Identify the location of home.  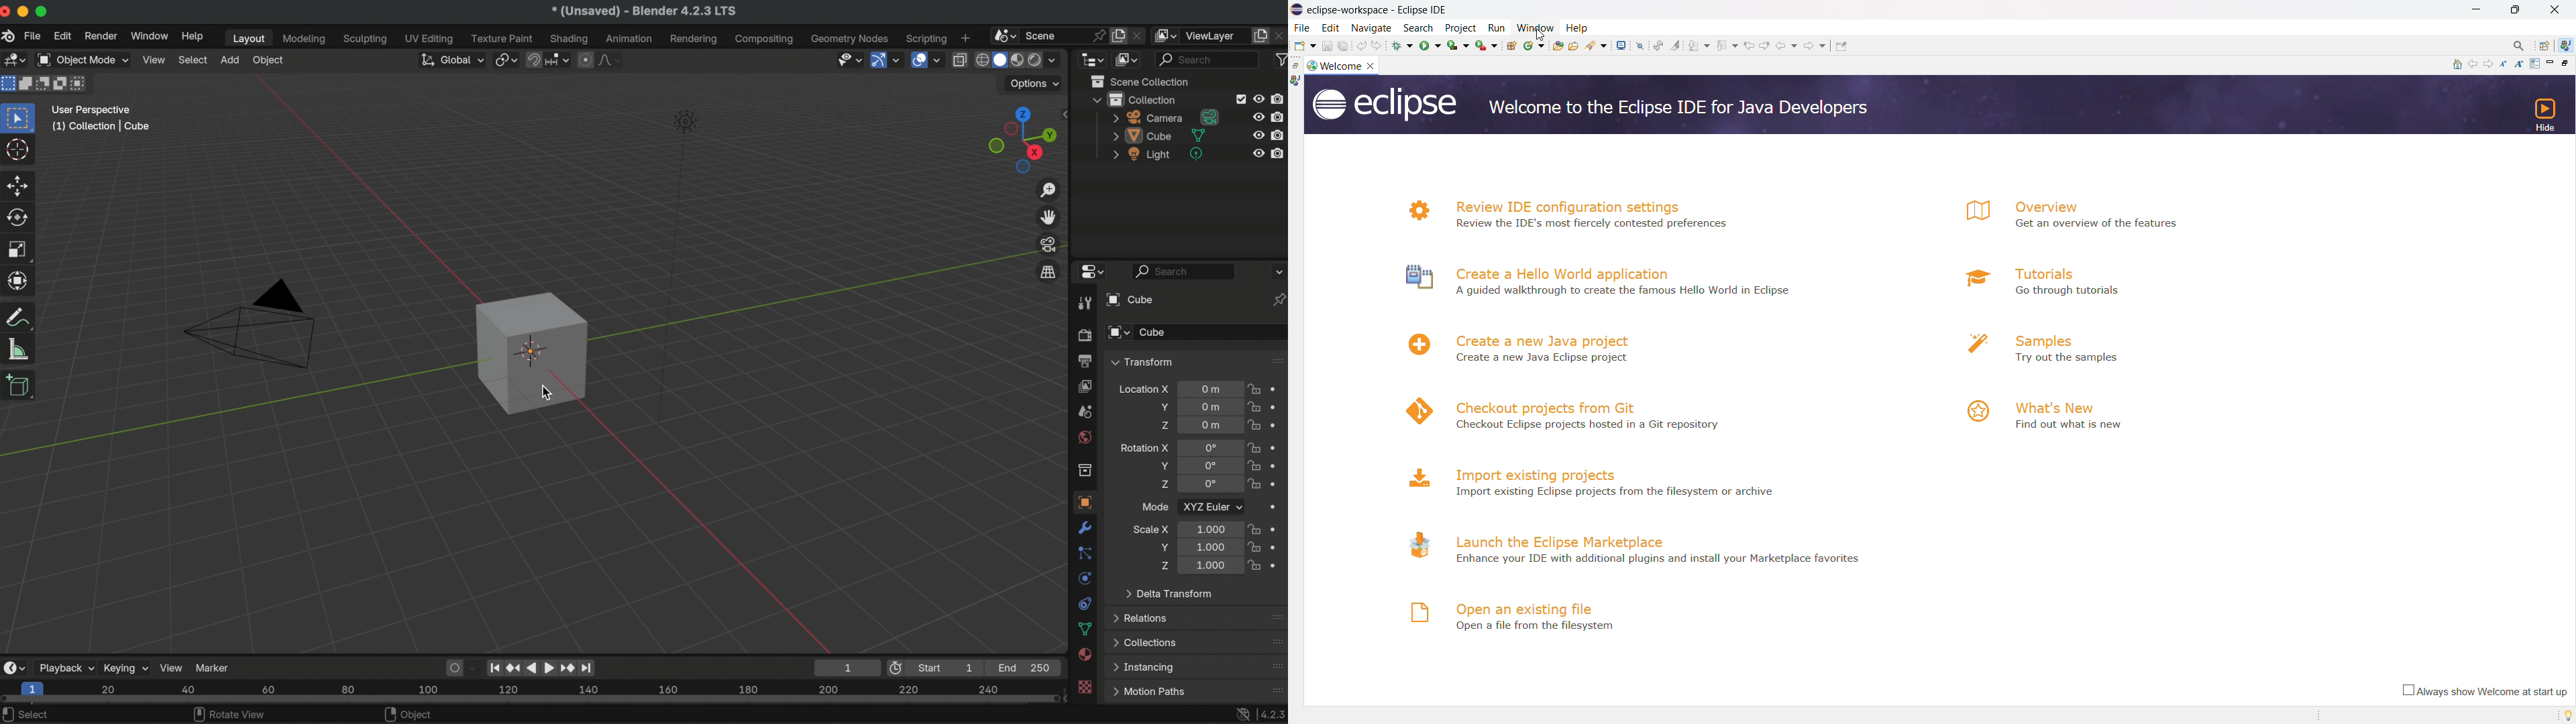
(2456, 64).